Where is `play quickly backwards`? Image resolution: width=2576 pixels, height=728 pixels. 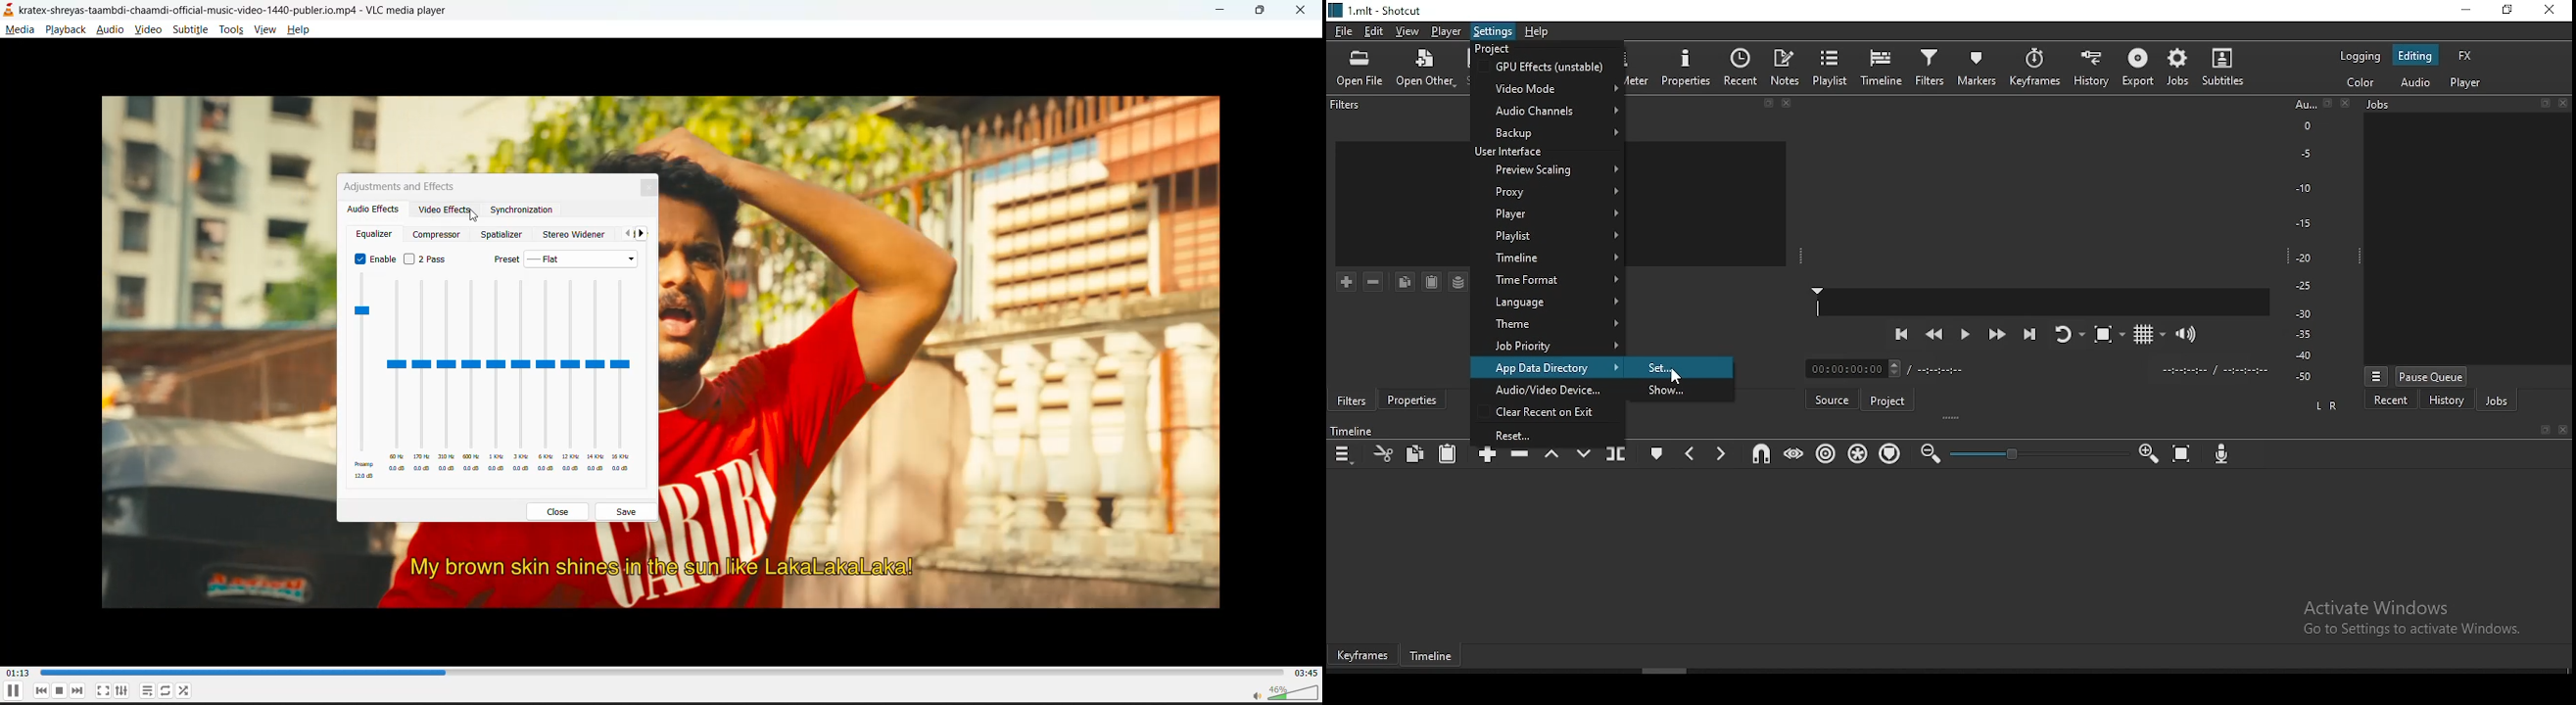
play quickly backwards is located at coordinates (1933, 337).